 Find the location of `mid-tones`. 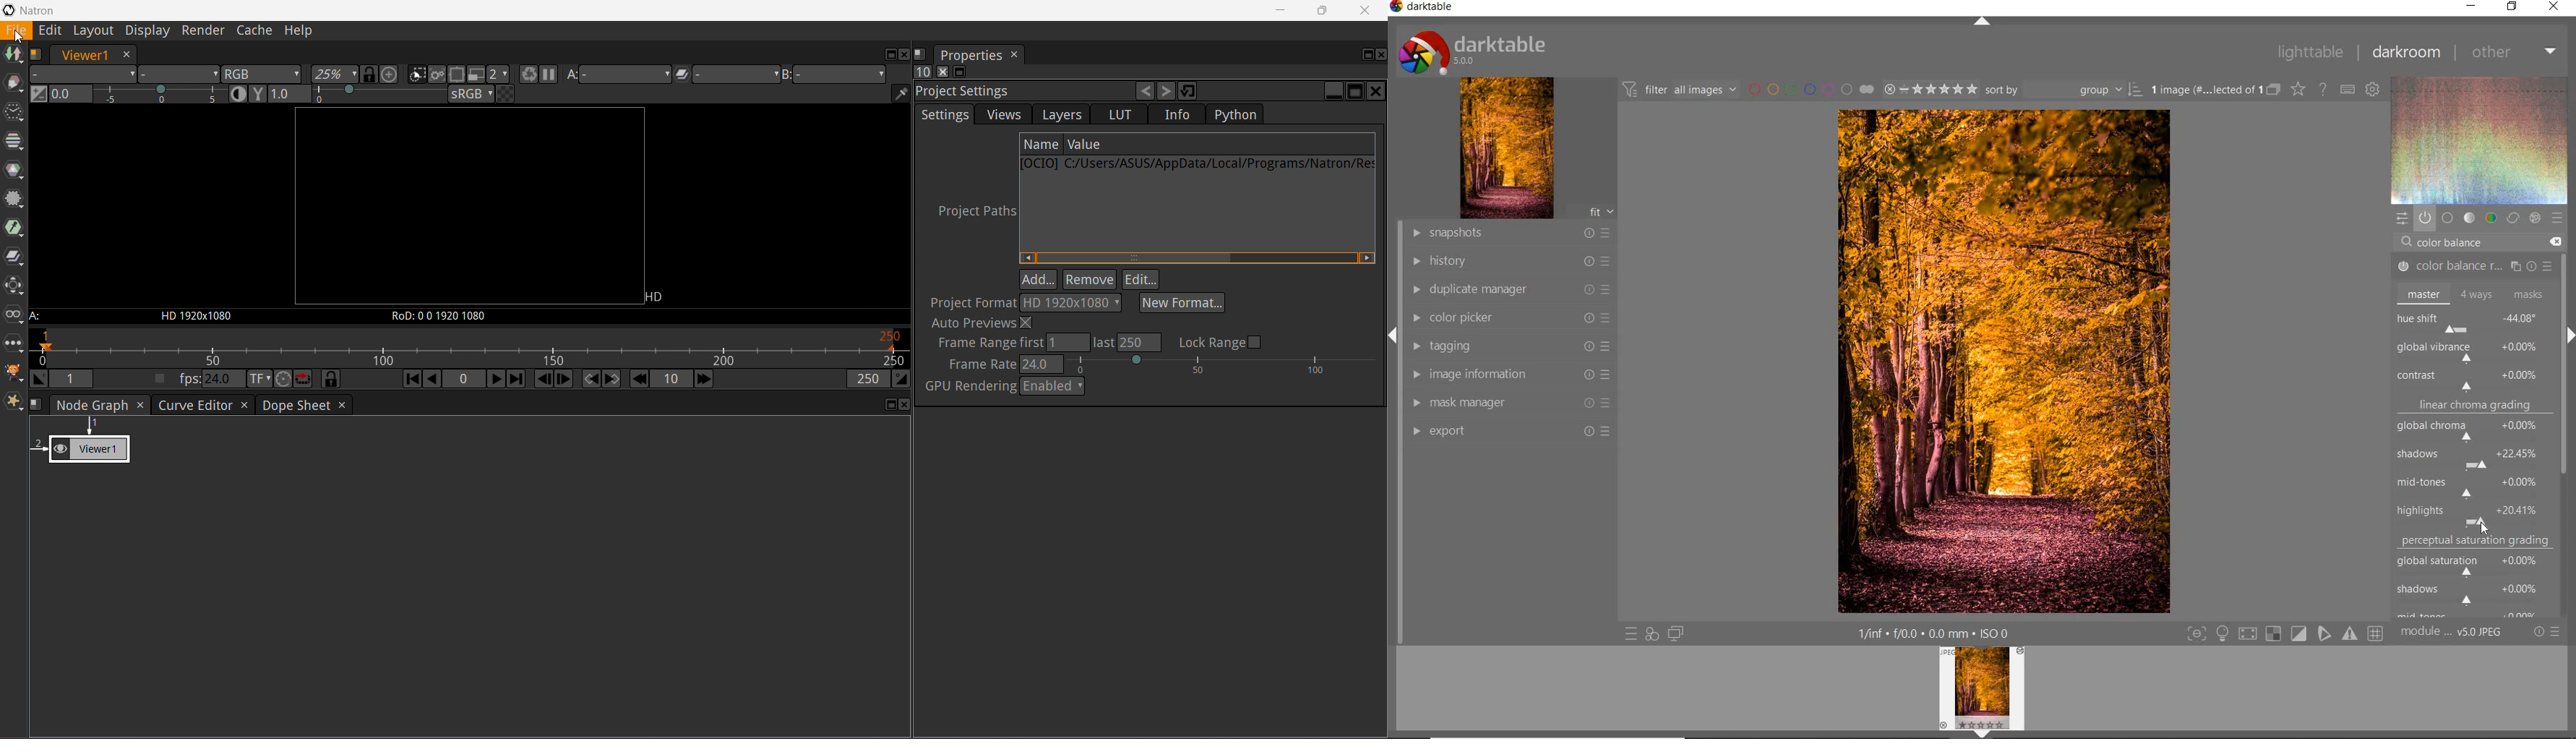

mid-tones is located at coordinates (2472, 485).